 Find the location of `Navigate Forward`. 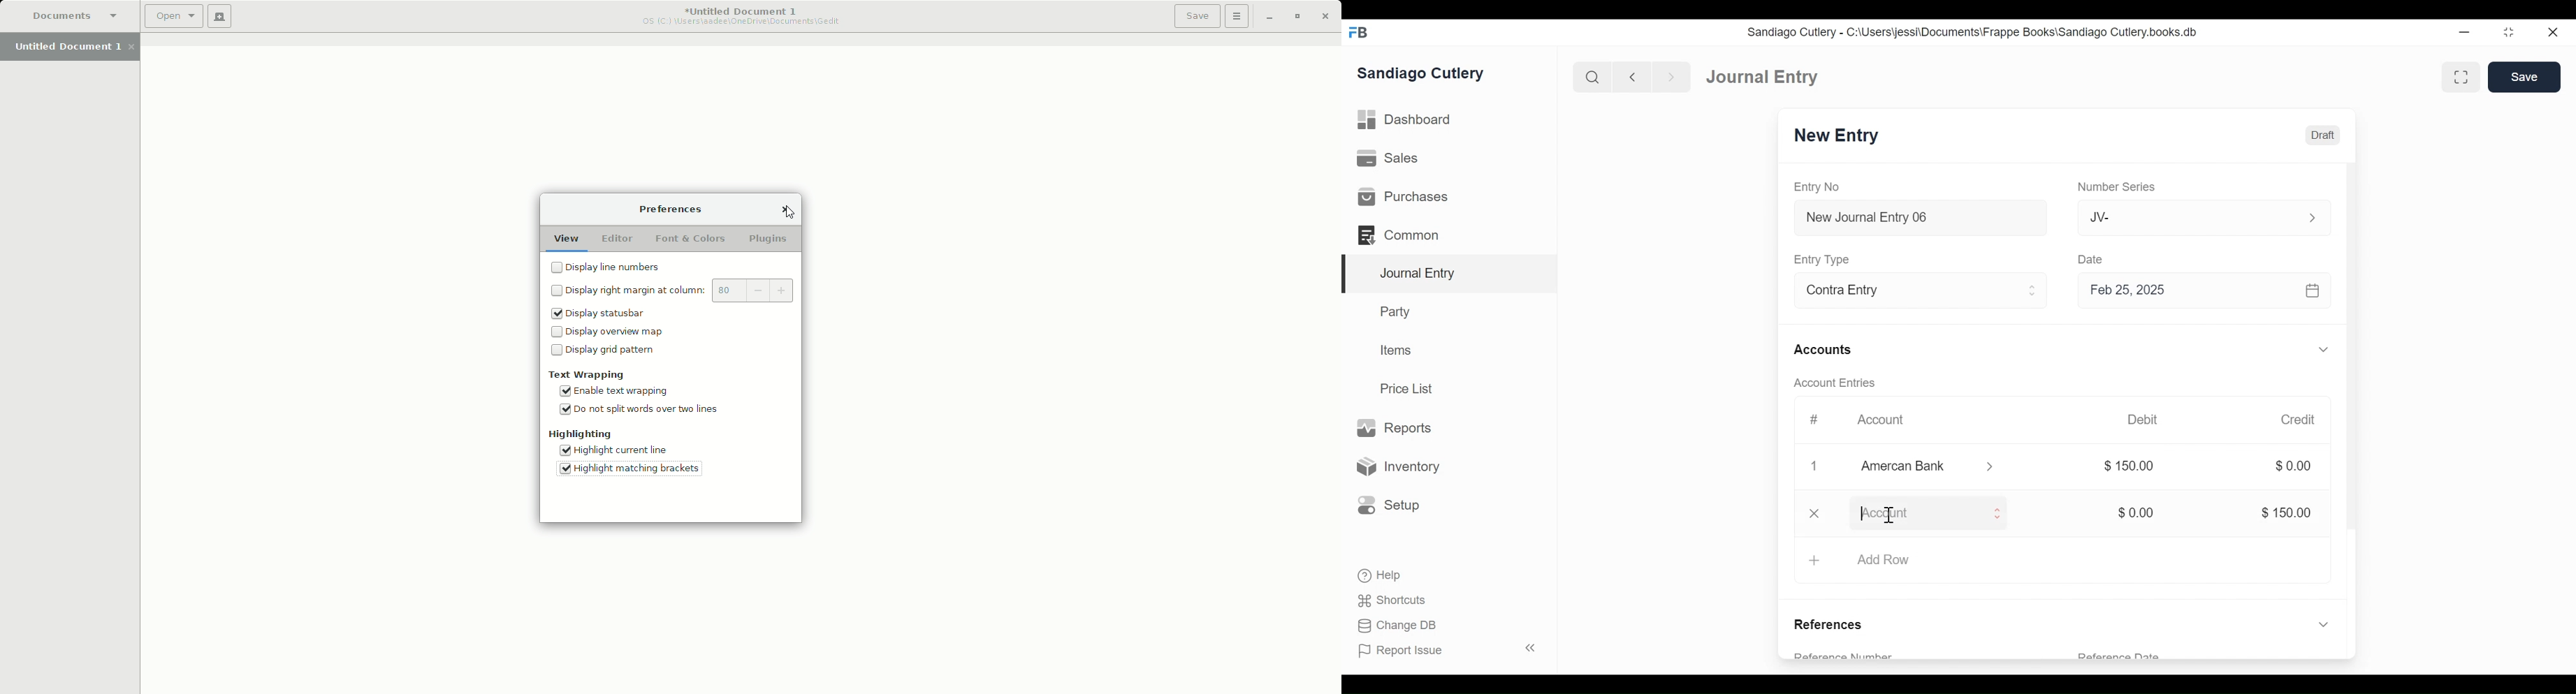

Navigate Forward is located at coordinates (1672, 78).